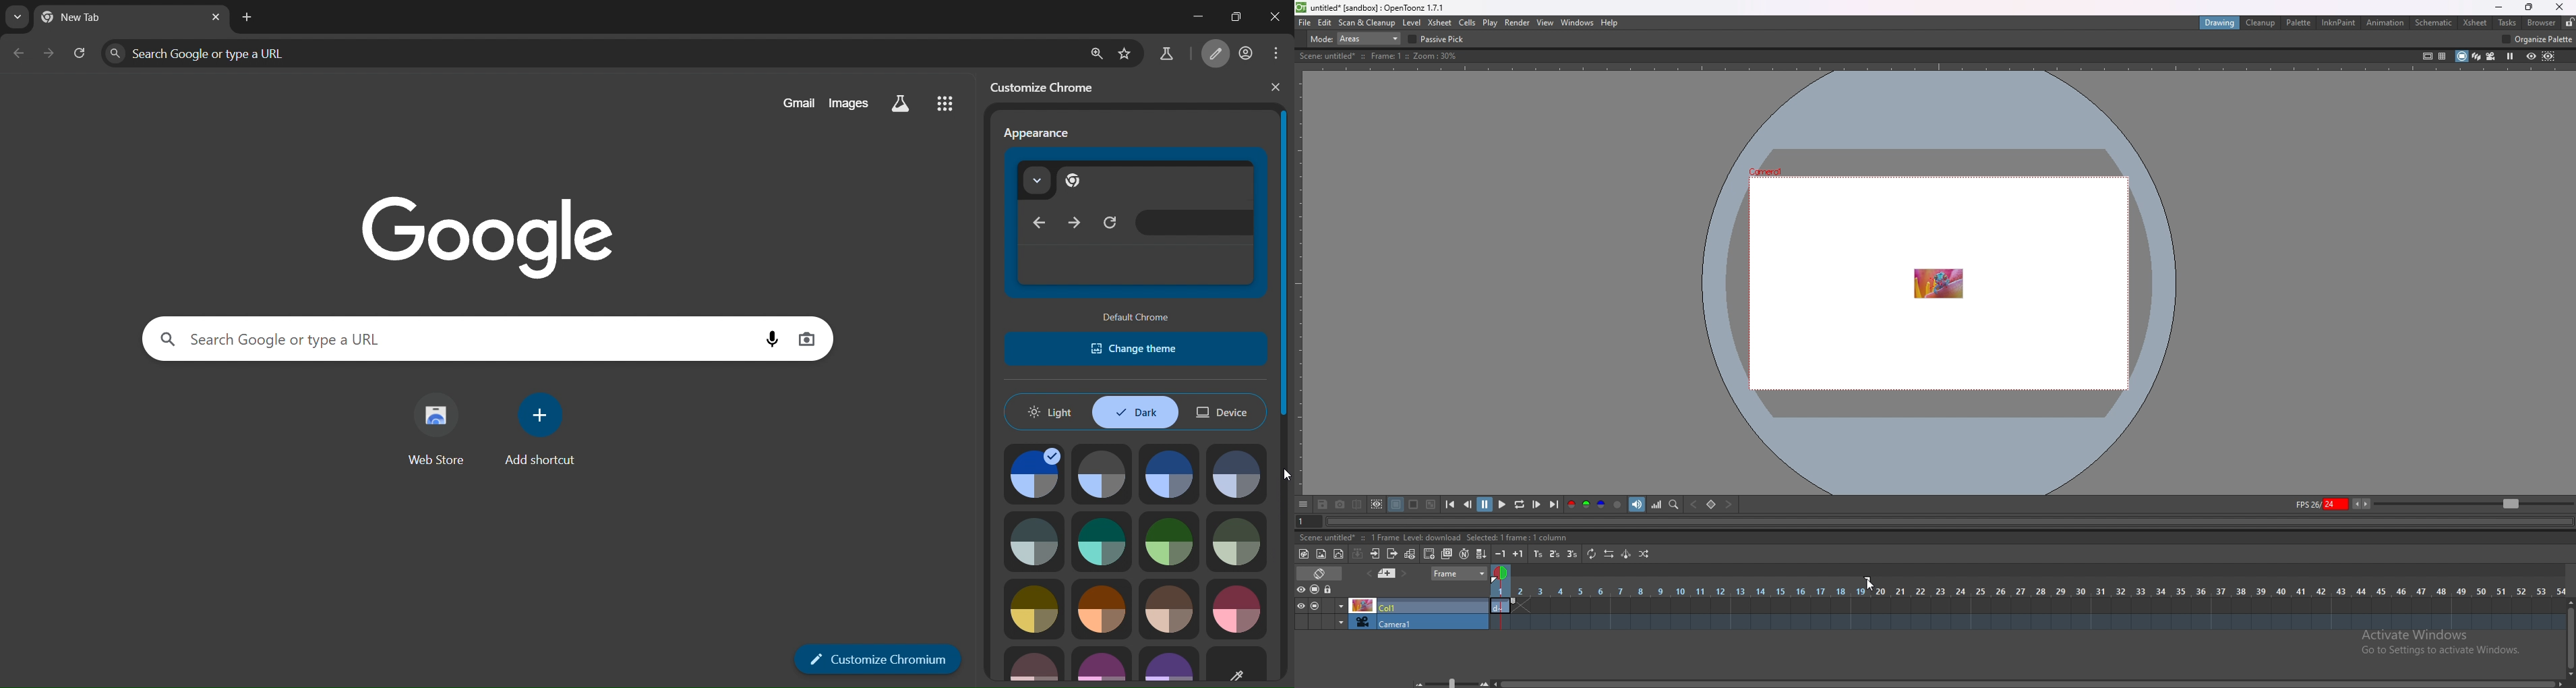  I want to click on Customize theme, so click(1239, 662).